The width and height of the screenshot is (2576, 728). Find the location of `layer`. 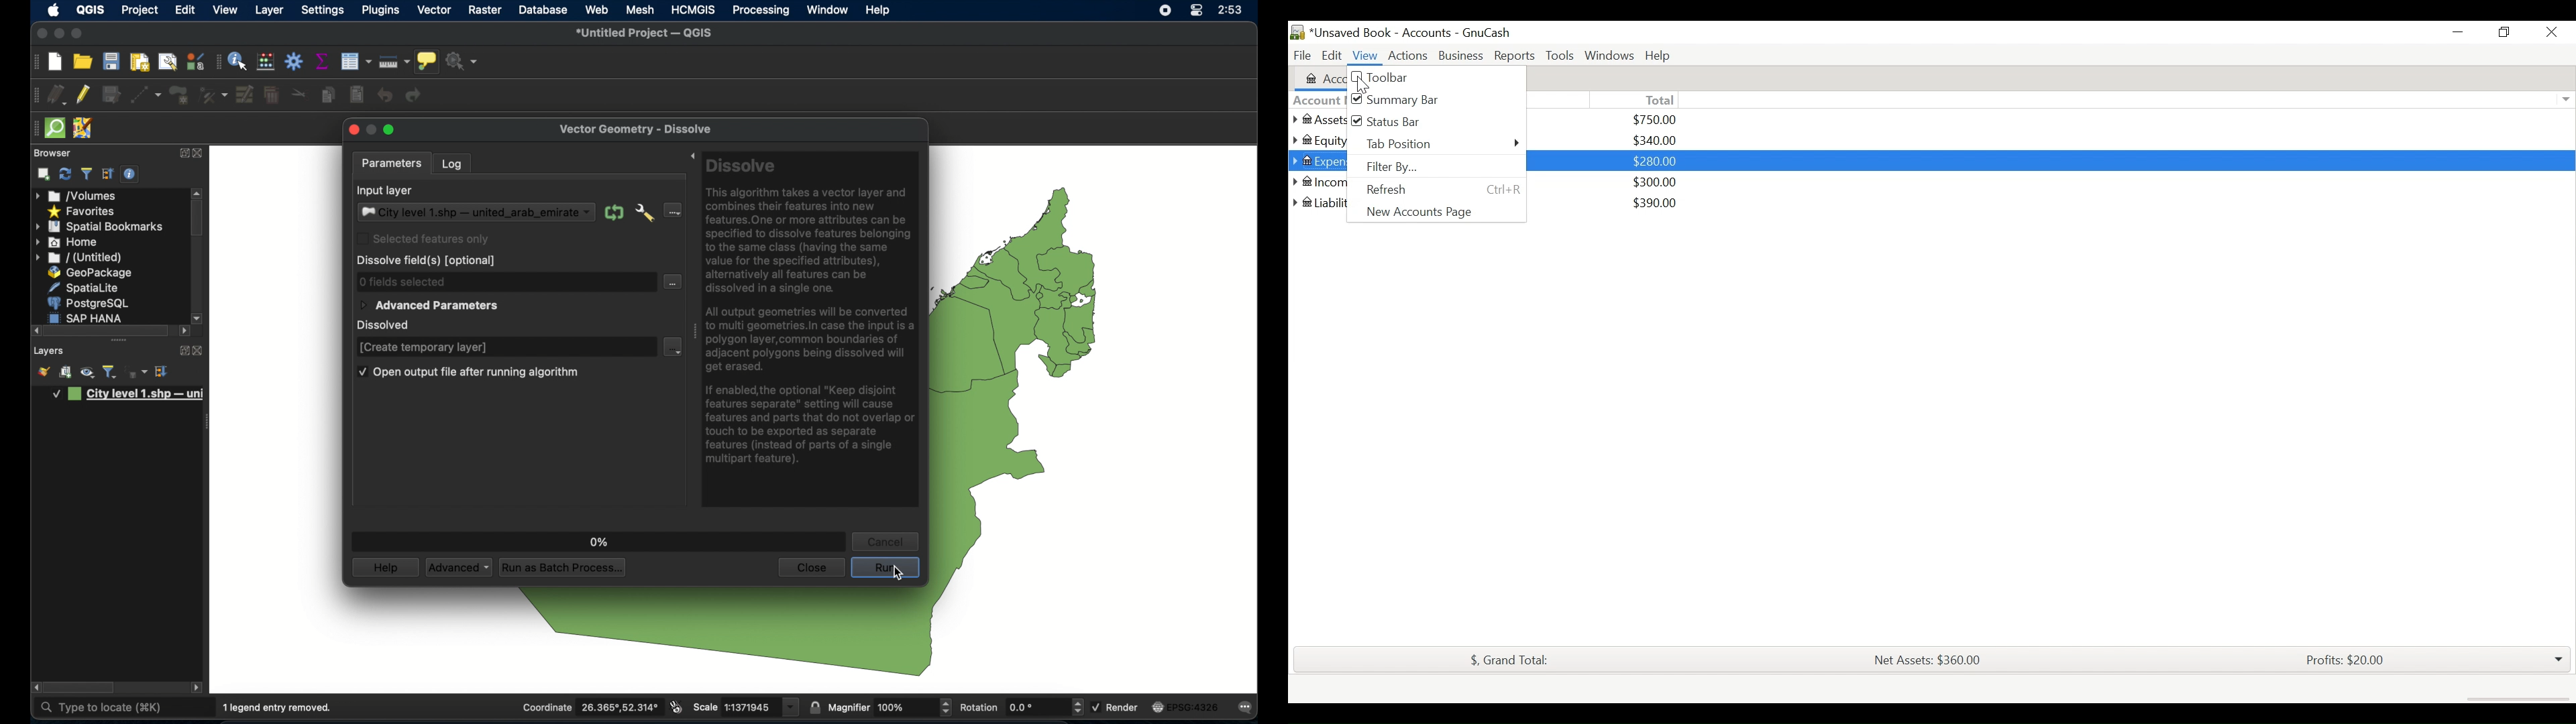

layer is located at coordinates (270, 11).